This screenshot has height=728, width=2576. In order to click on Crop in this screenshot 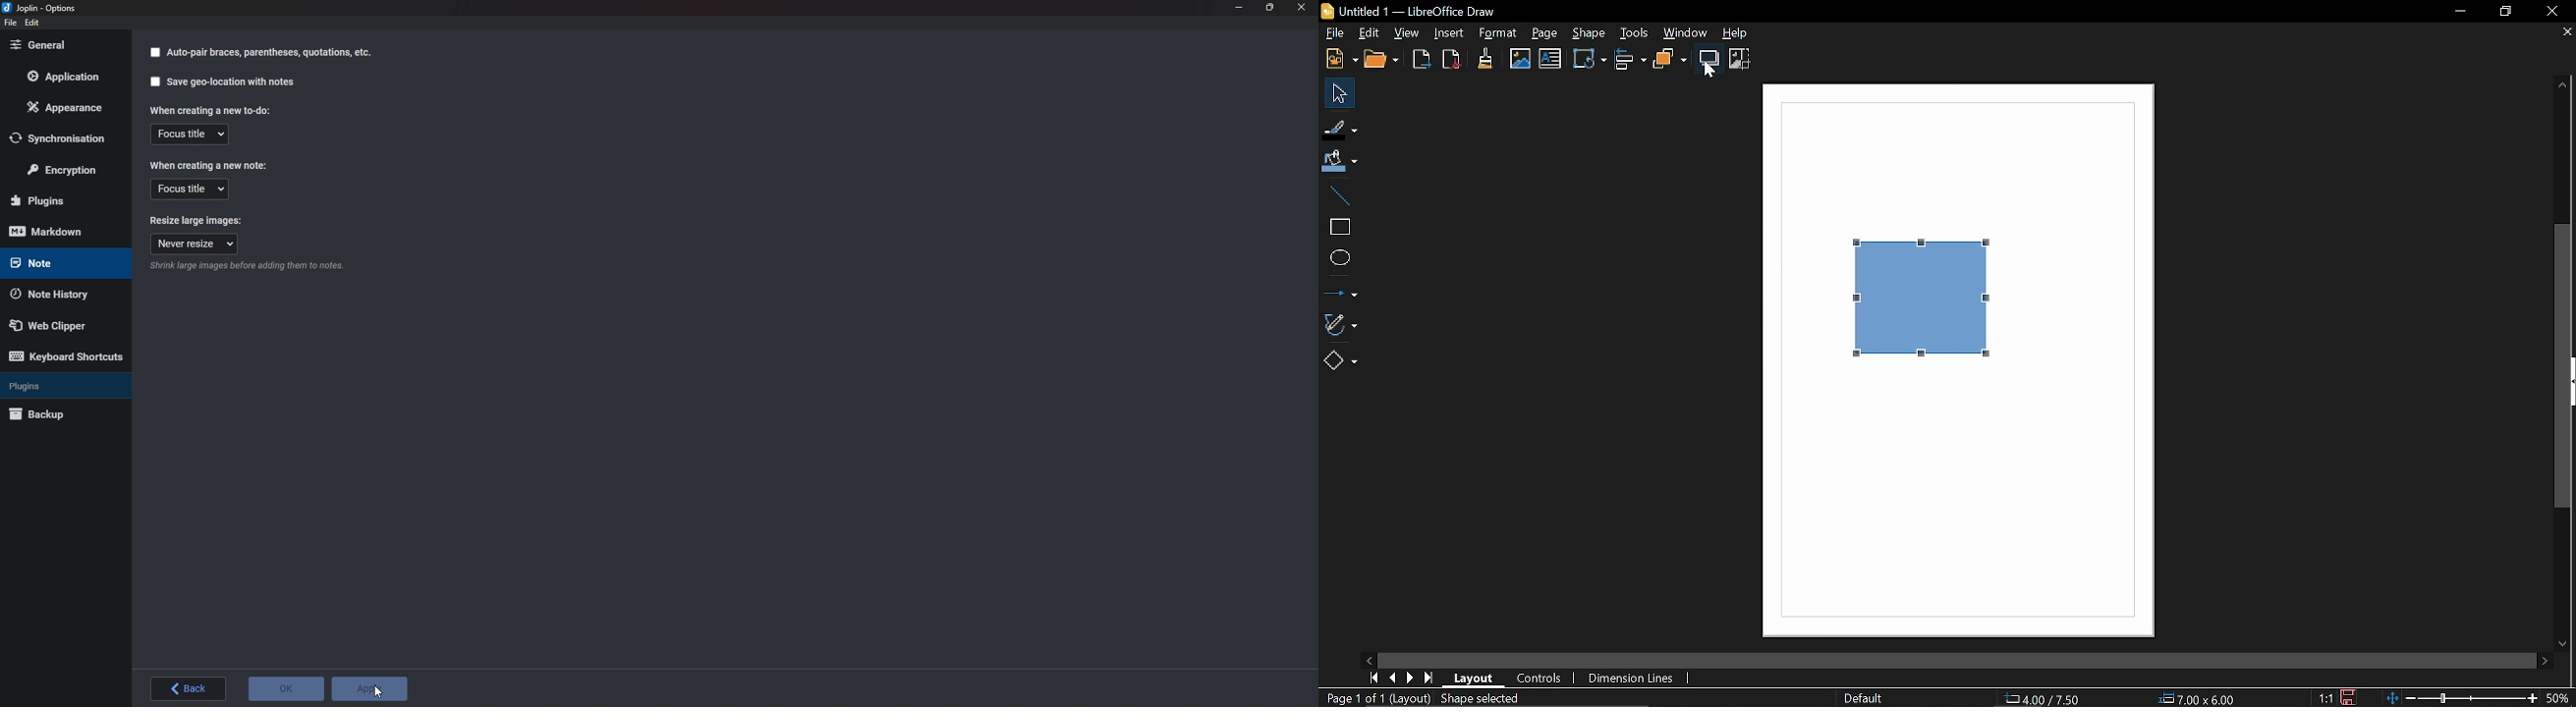, I will do `click(1740, 59)`.